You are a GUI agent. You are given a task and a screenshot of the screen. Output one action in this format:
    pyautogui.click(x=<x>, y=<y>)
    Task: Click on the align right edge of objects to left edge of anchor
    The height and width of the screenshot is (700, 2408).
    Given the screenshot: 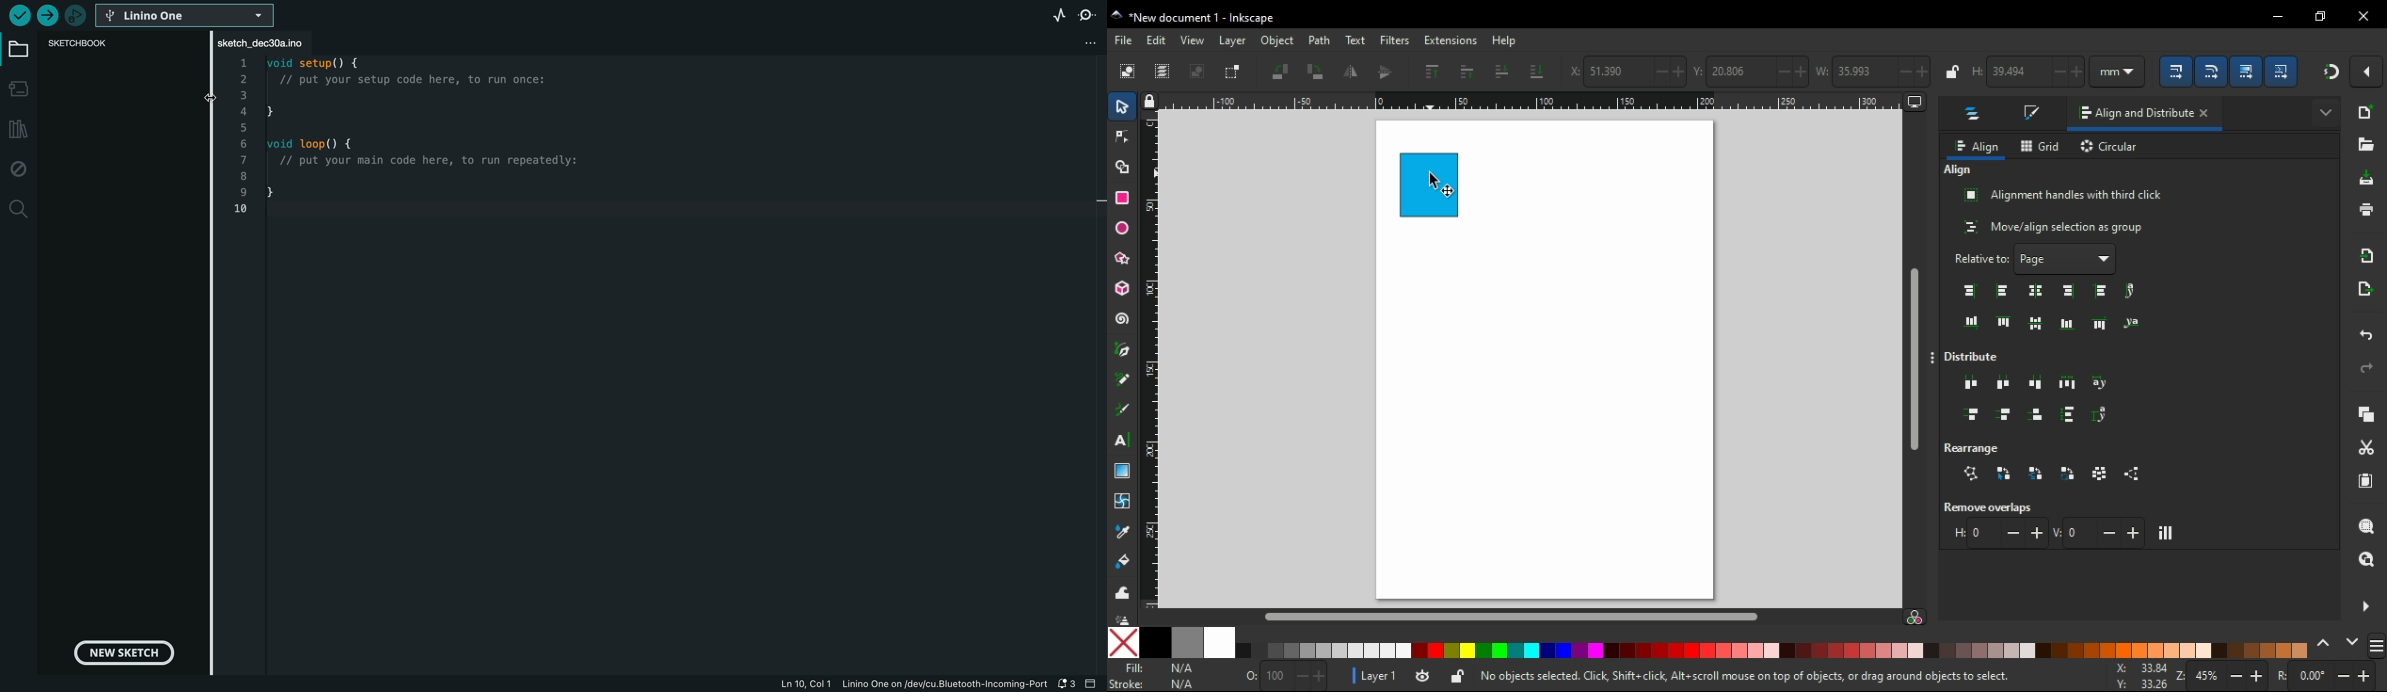 What is the action you would take?
    pyautogui.click(x=1971, y=291)
    